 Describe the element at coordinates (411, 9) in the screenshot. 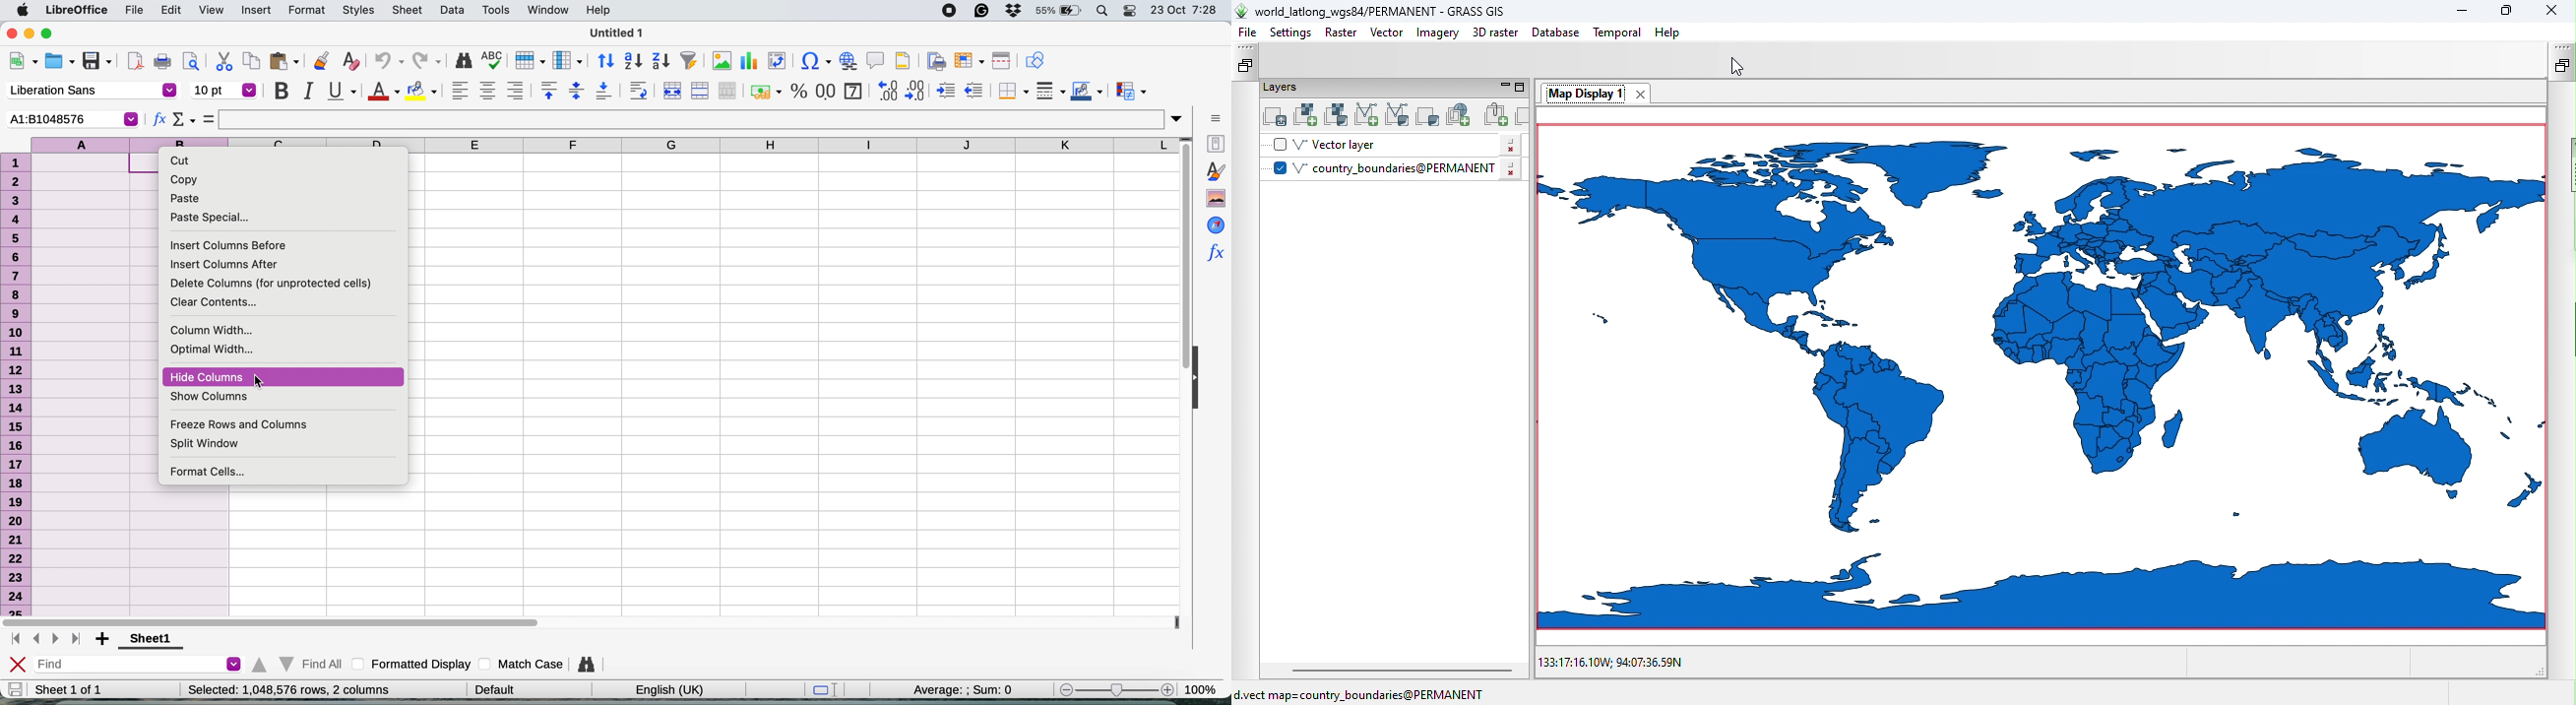

I see `sheet` at that location.